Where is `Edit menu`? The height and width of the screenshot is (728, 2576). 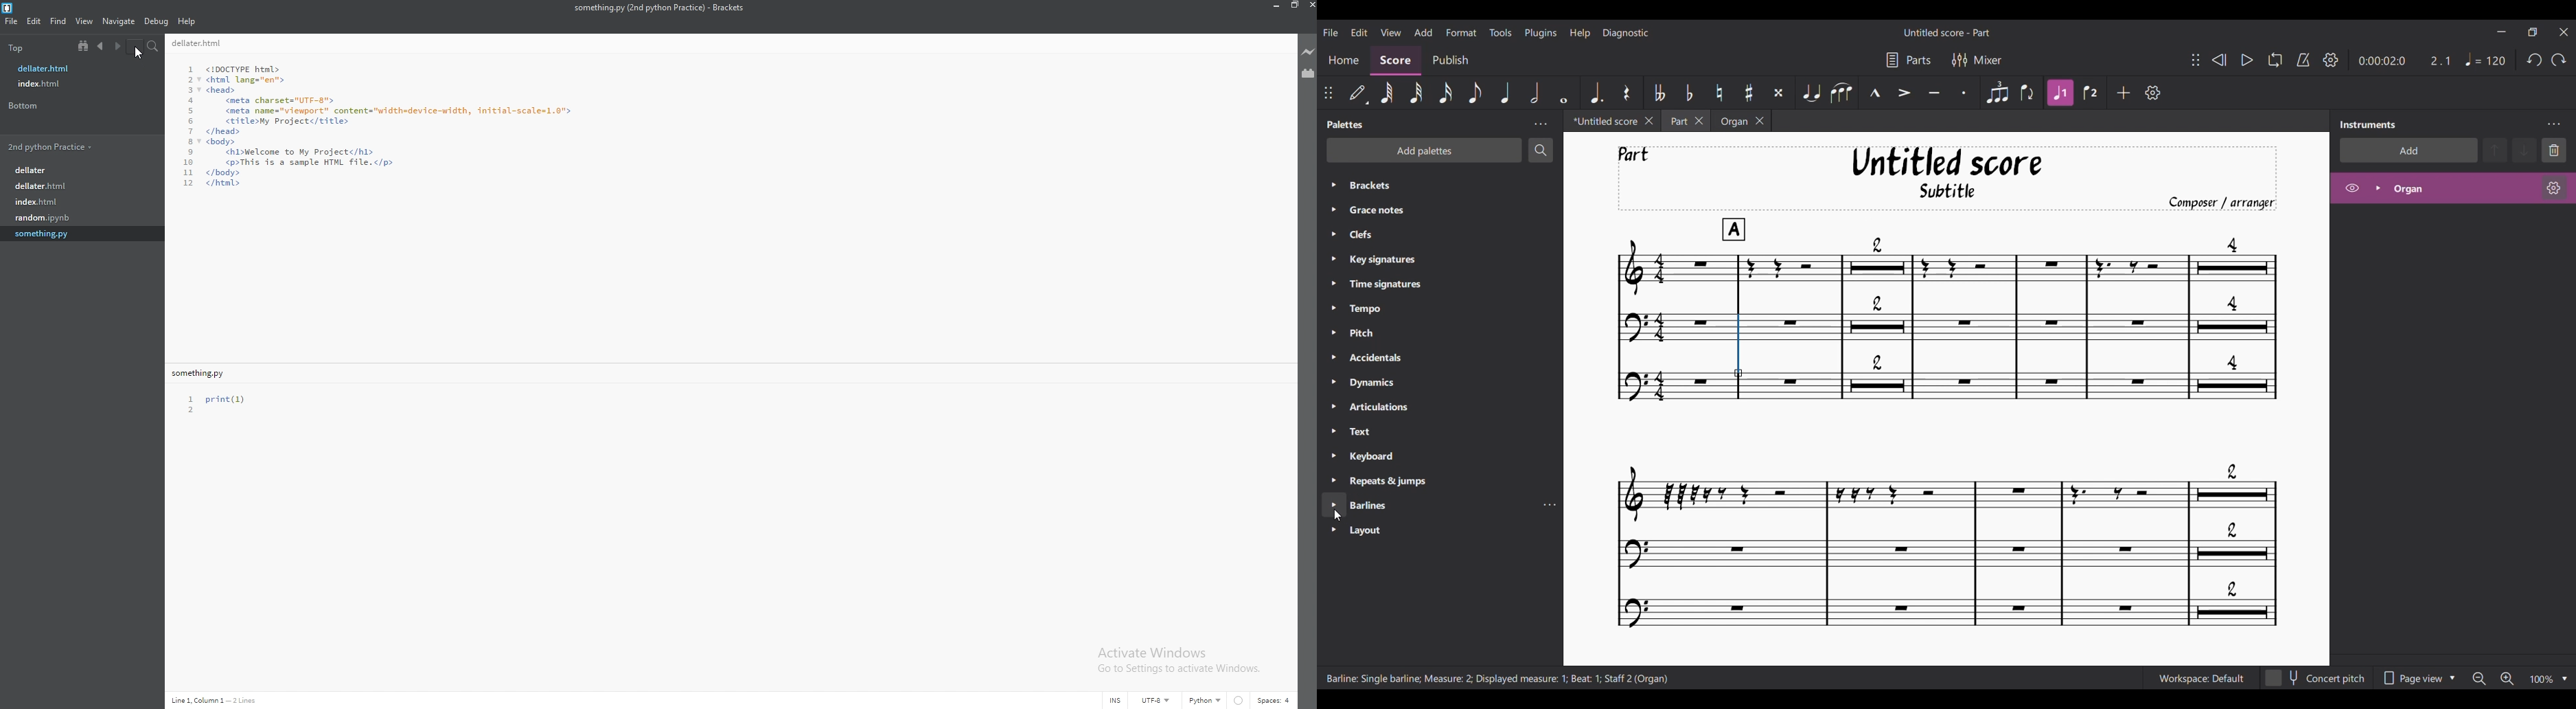 Edit menu is located at coordinates (1359, 32).